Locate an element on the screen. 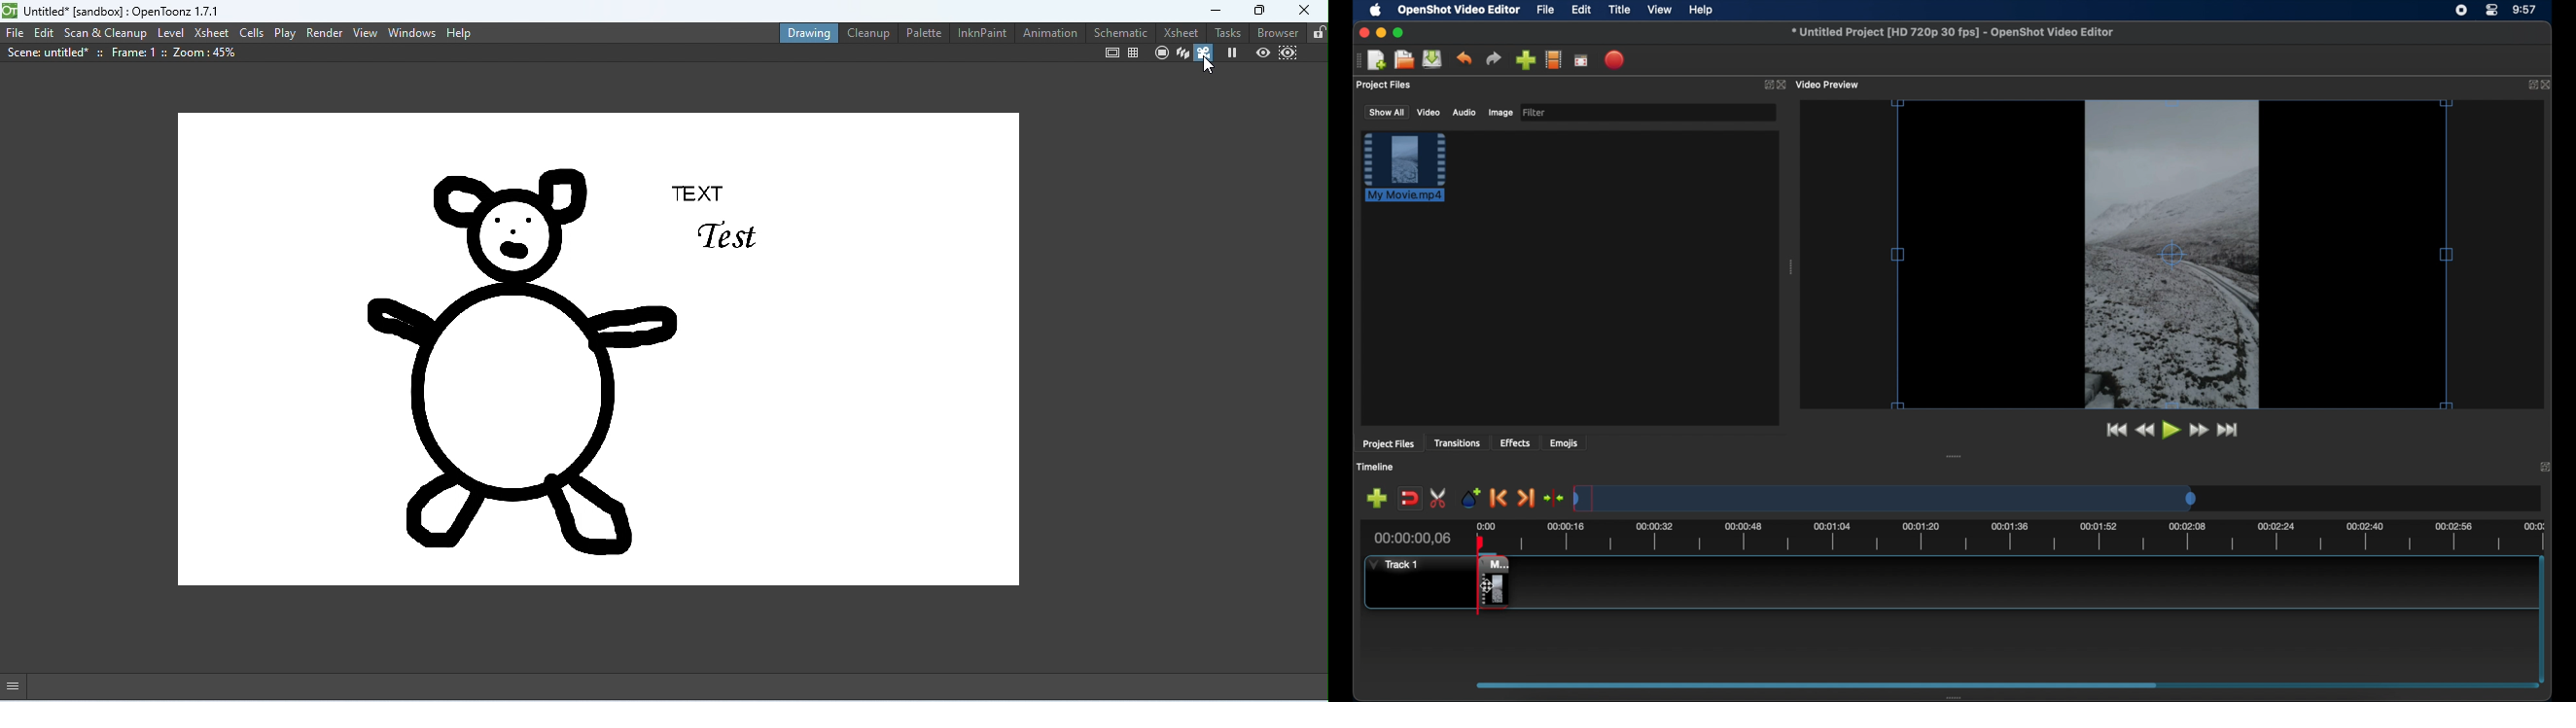 The image size is (2576, 728). play is located at coordinates (2172, 430).